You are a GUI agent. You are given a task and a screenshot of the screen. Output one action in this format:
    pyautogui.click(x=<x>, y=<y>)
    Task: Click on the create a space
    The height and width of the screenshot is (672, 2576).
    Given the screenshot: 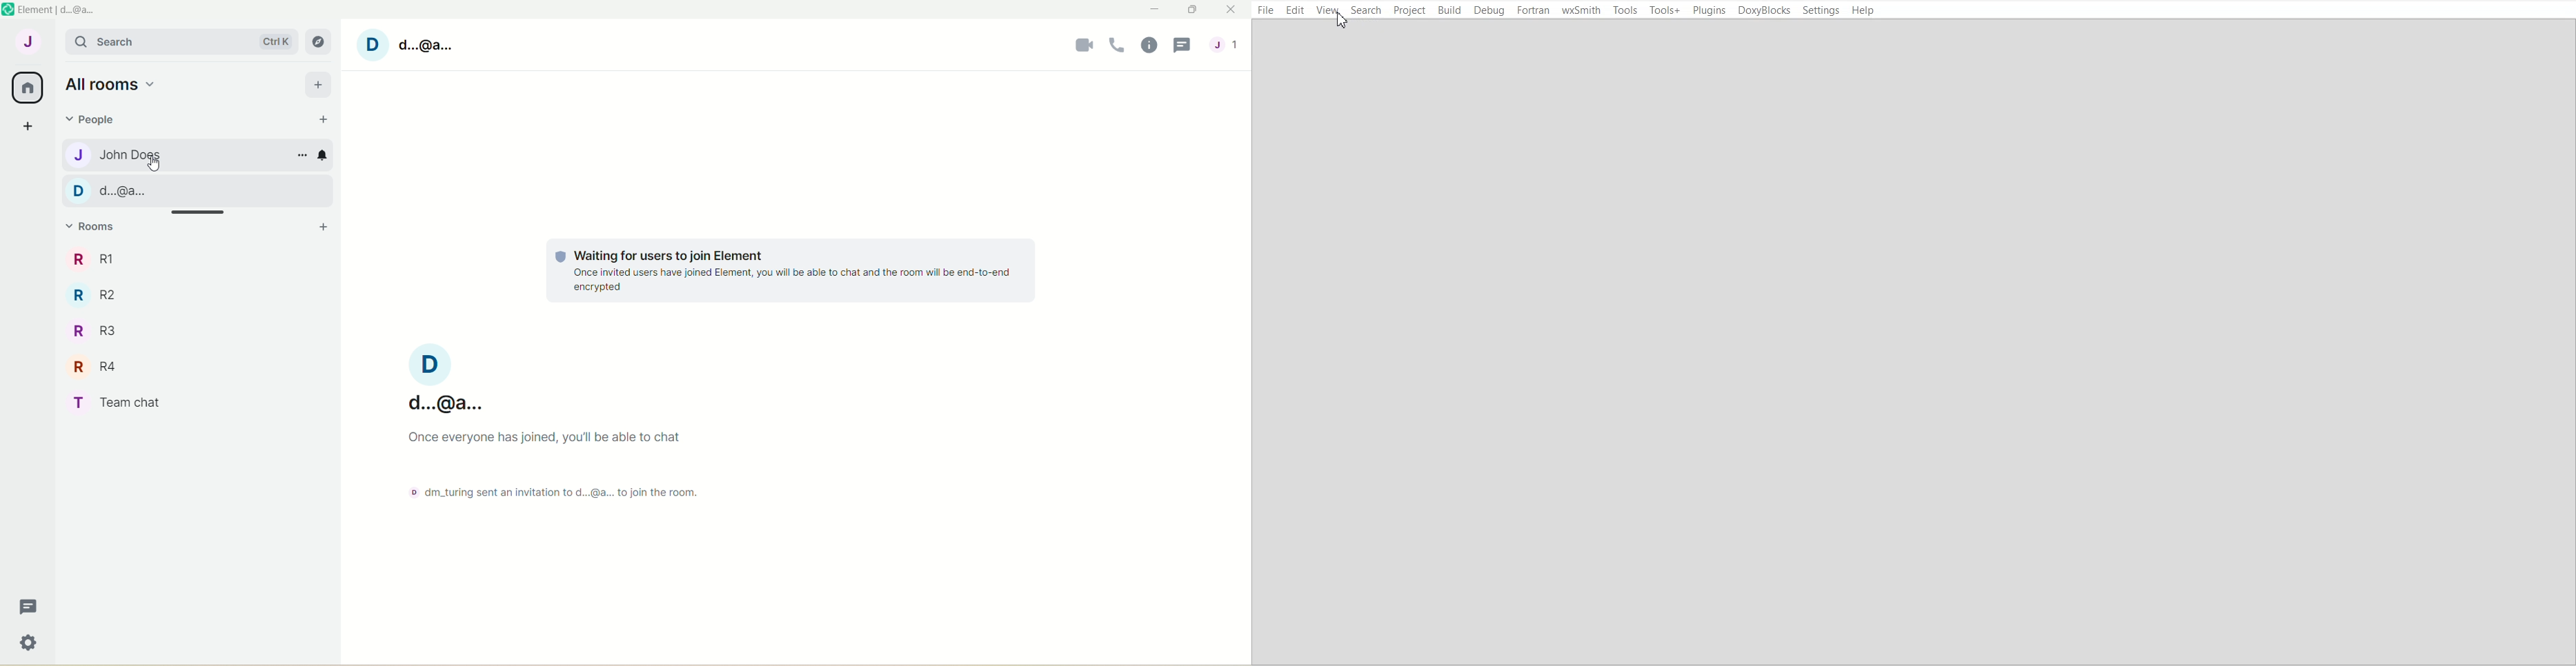 What is the action you would take?
    pyautogui.click(x=29, y=127)
    